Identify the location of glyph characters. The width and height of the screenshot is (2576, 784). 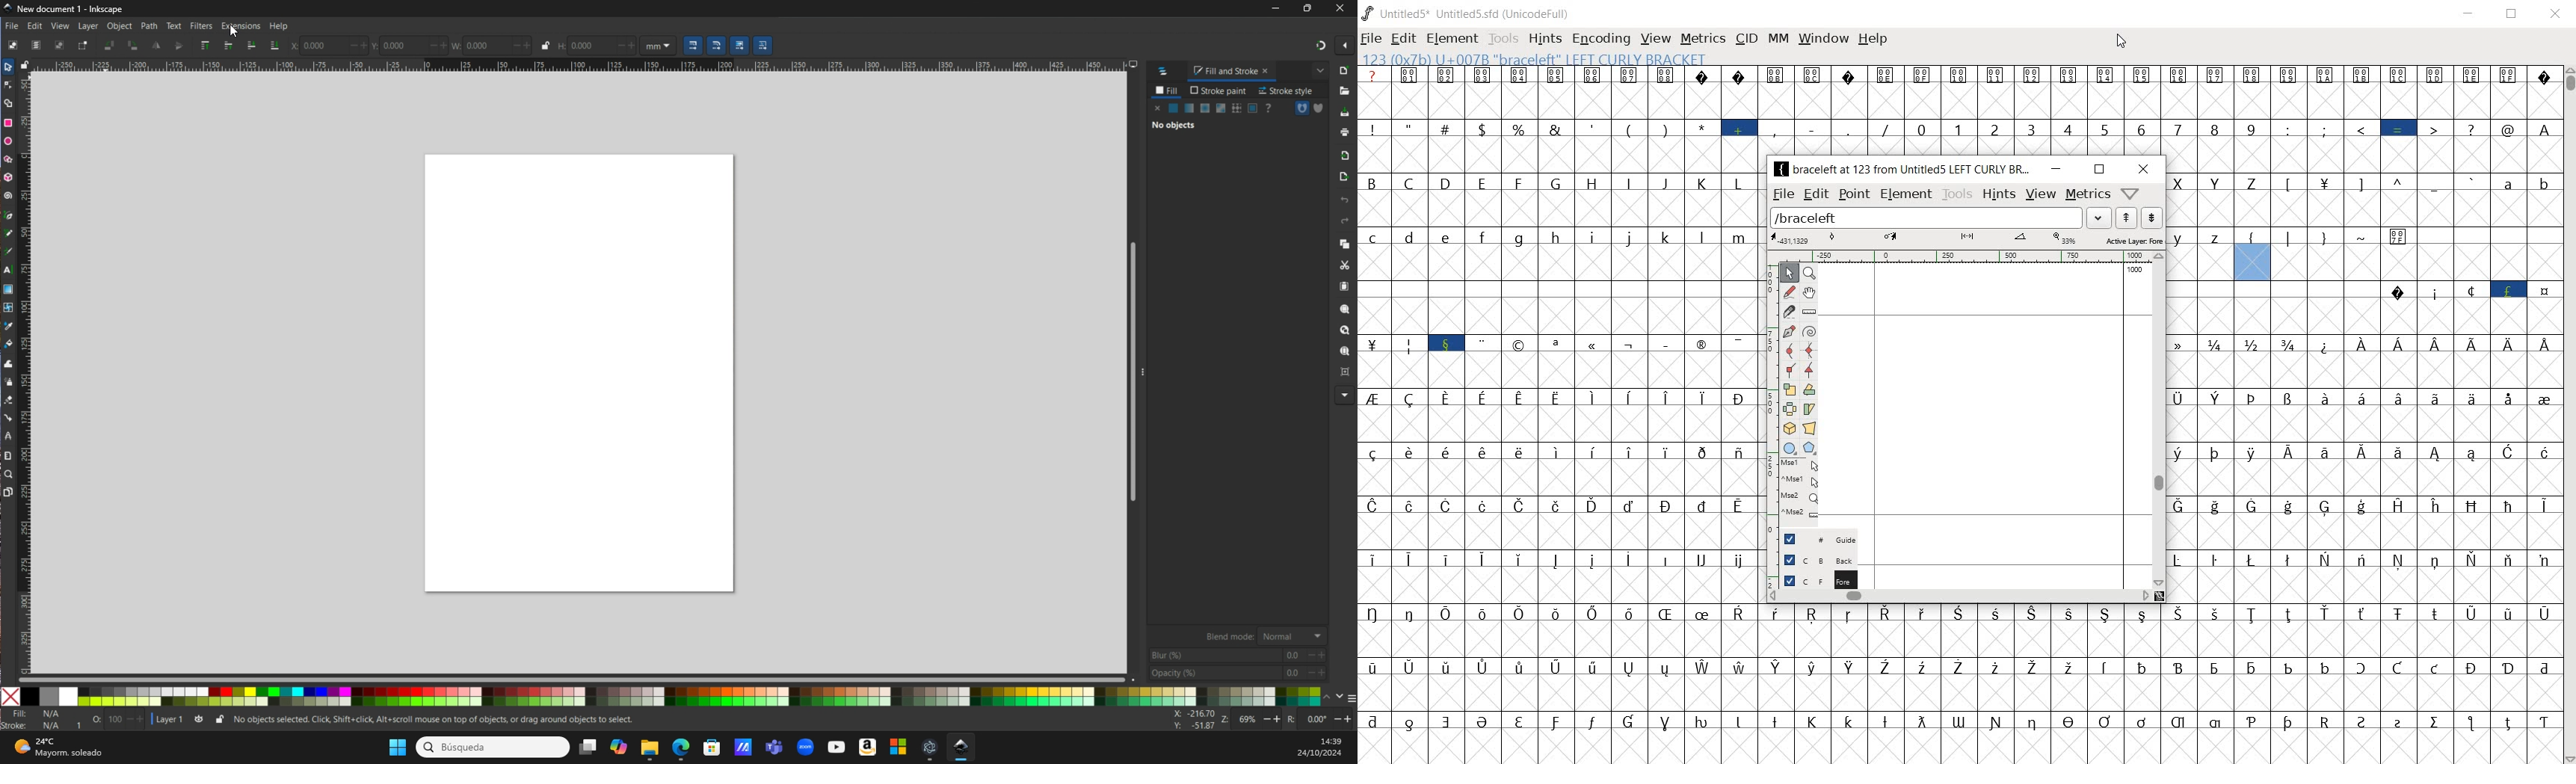
(2364, 440).